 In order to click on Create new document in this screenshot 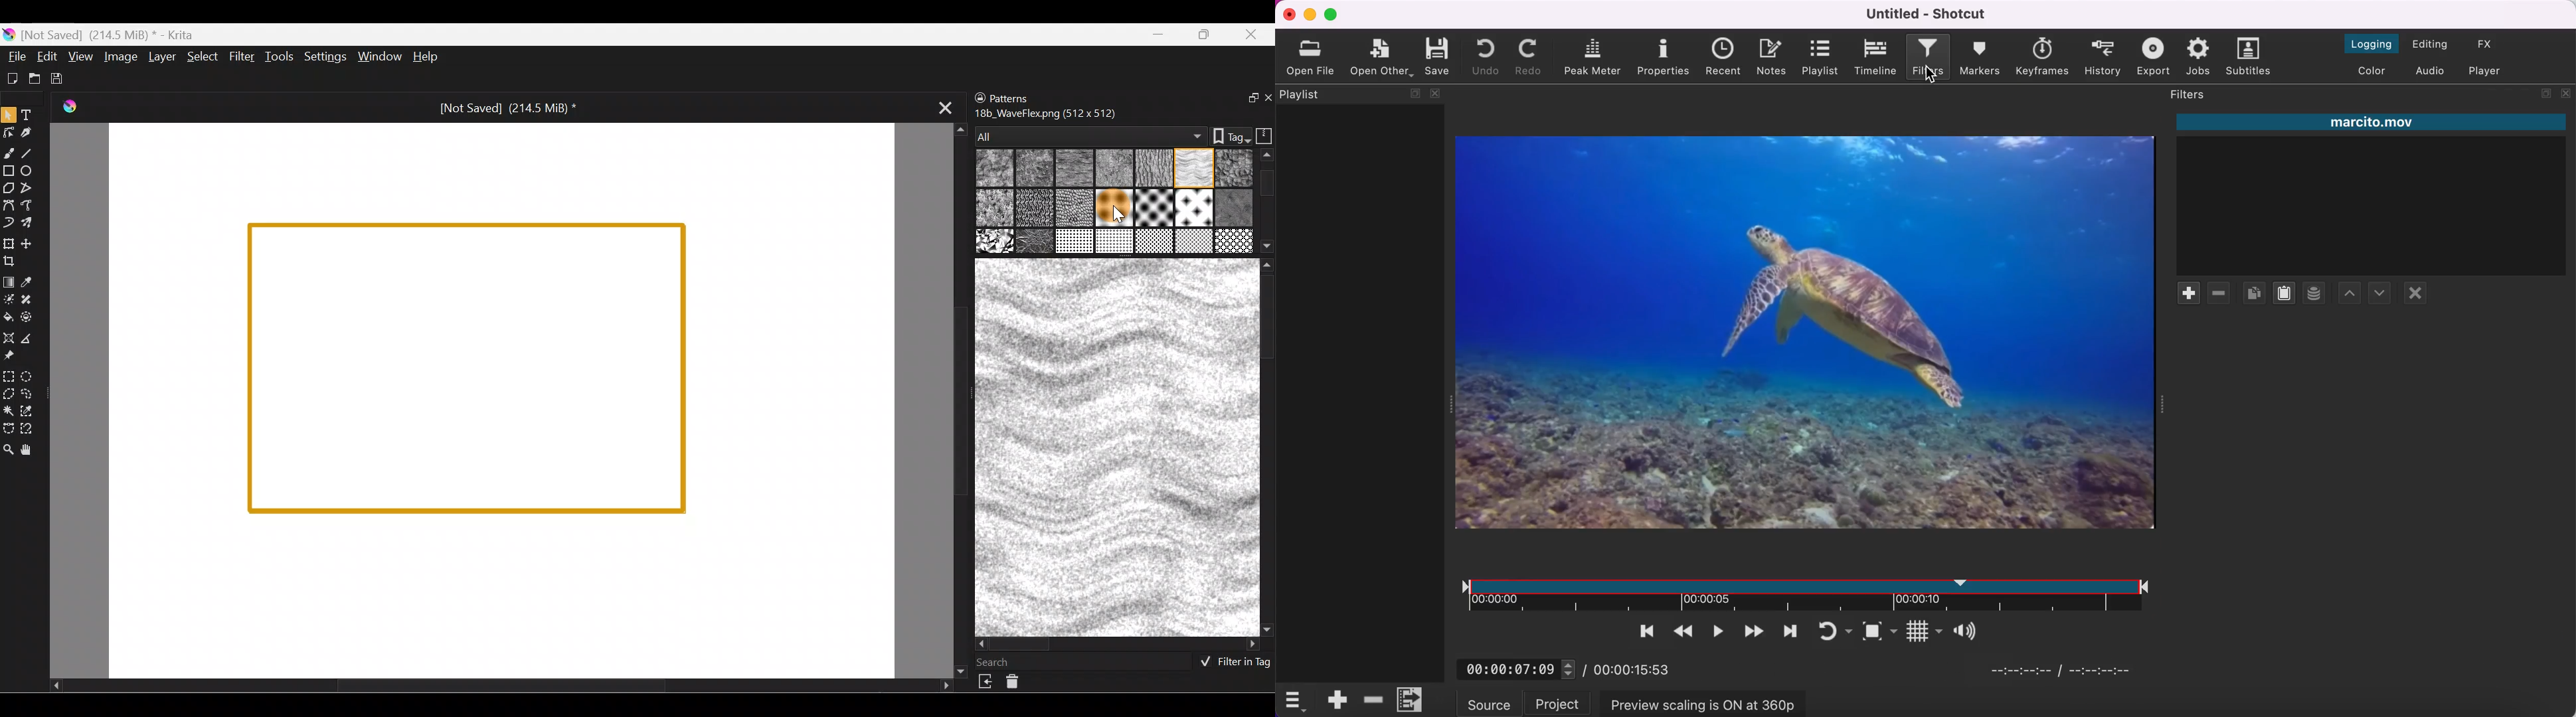, I will do `click(12, 79)`.